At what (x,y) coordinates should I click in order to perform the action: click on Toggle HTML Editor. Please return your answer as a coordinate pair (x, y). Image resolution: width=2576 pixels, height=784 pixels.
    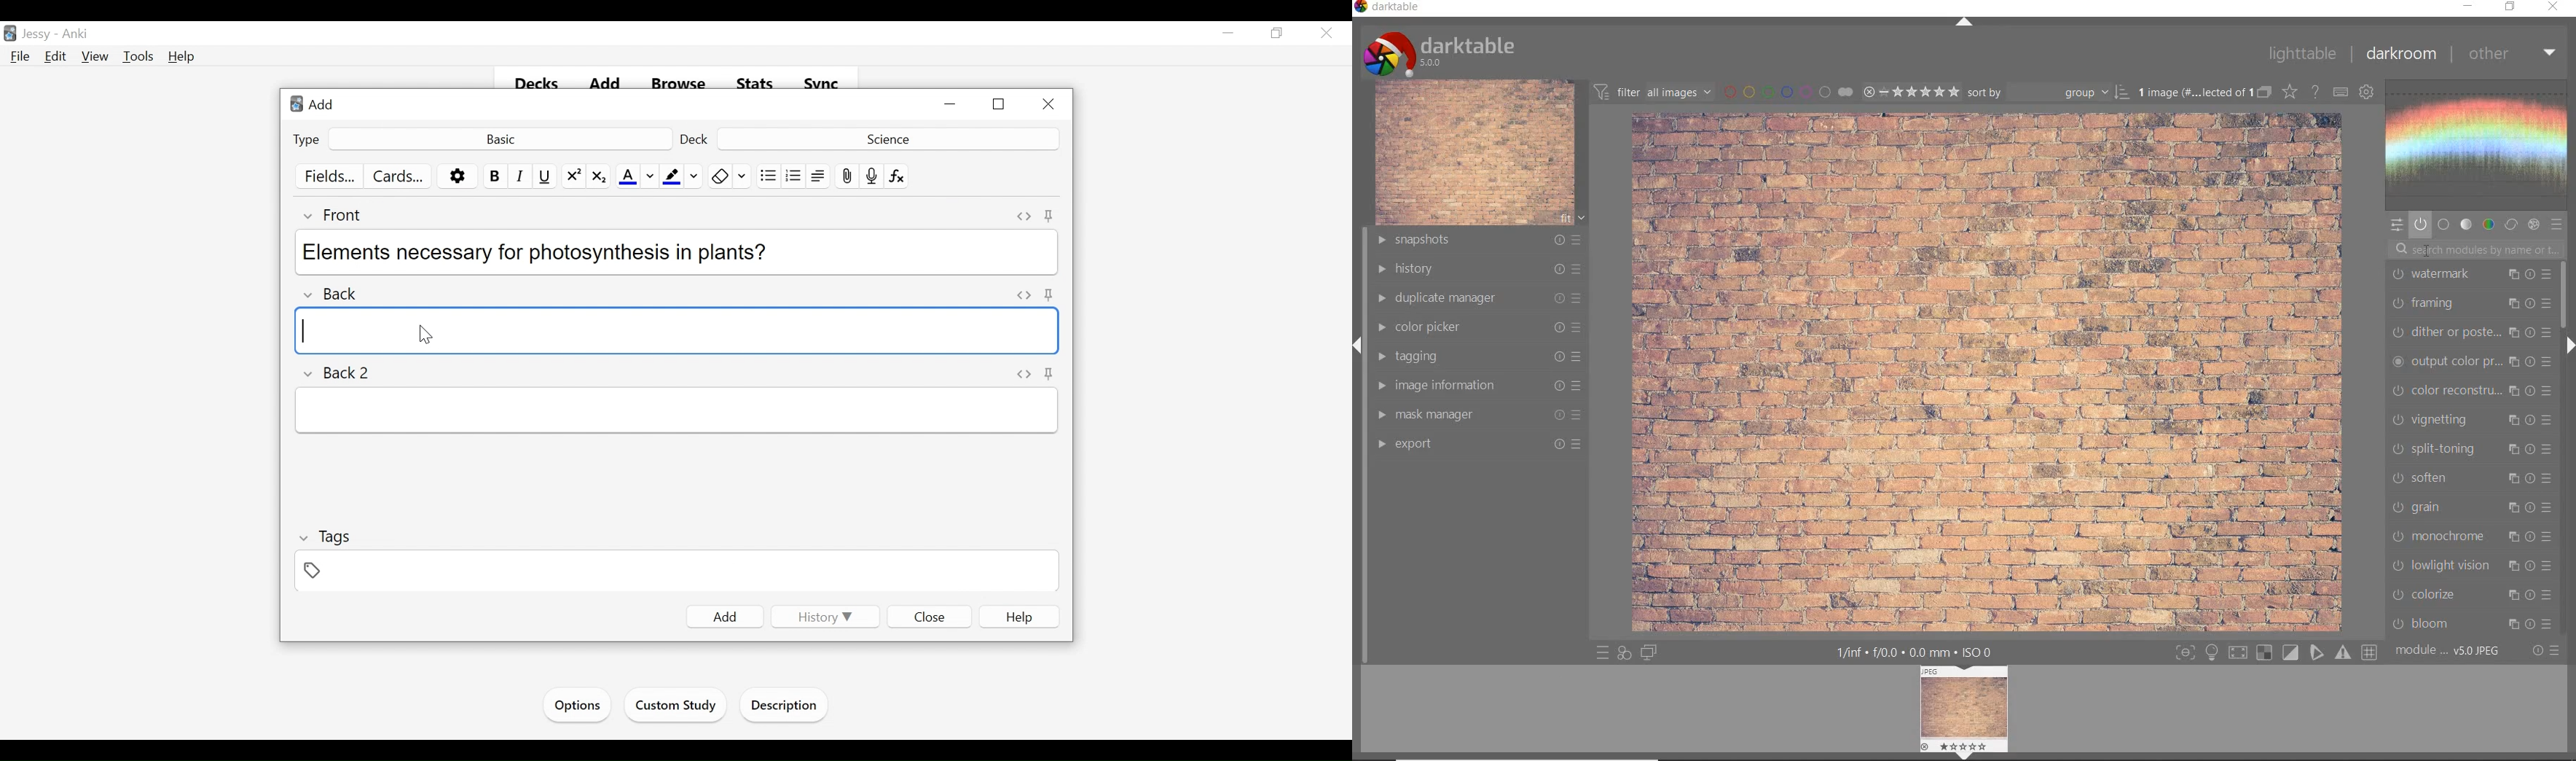
    Looking at the image, I should click on (1024, 373).